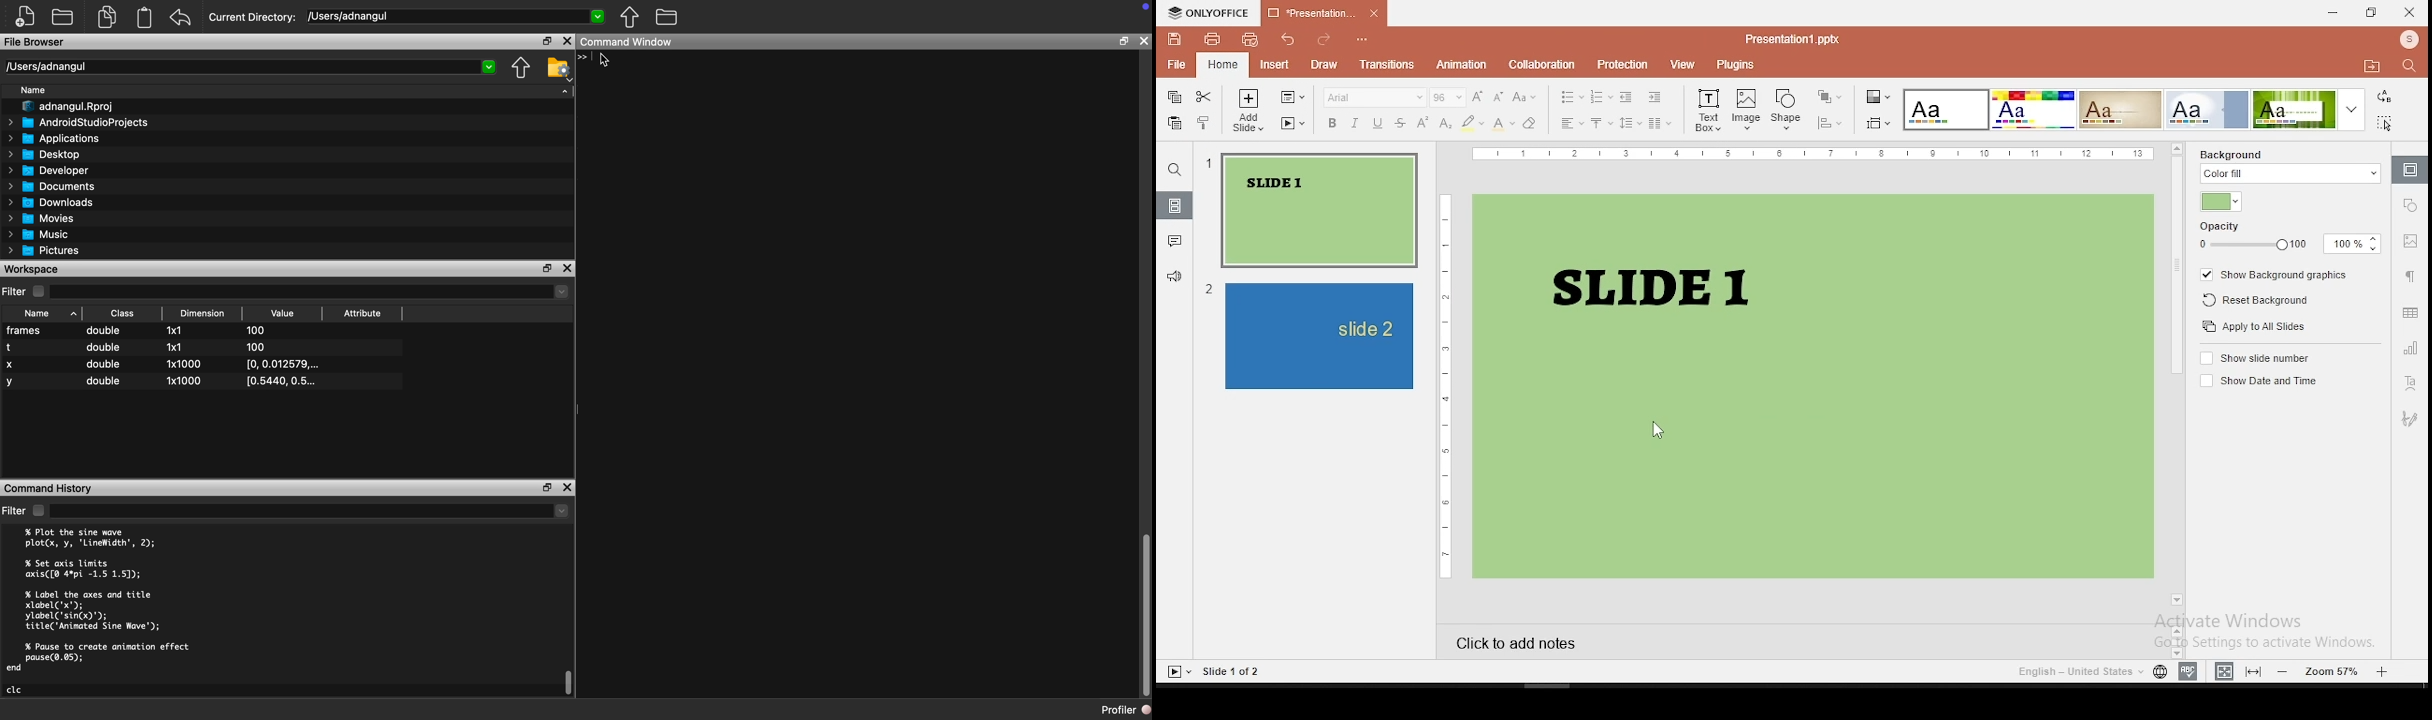 The width and height of the screenshot is (2436, 728). What do you see at coordinates (310, 291) in the screenshot?
I see `Dropdown` at bounding box center [310, 291].